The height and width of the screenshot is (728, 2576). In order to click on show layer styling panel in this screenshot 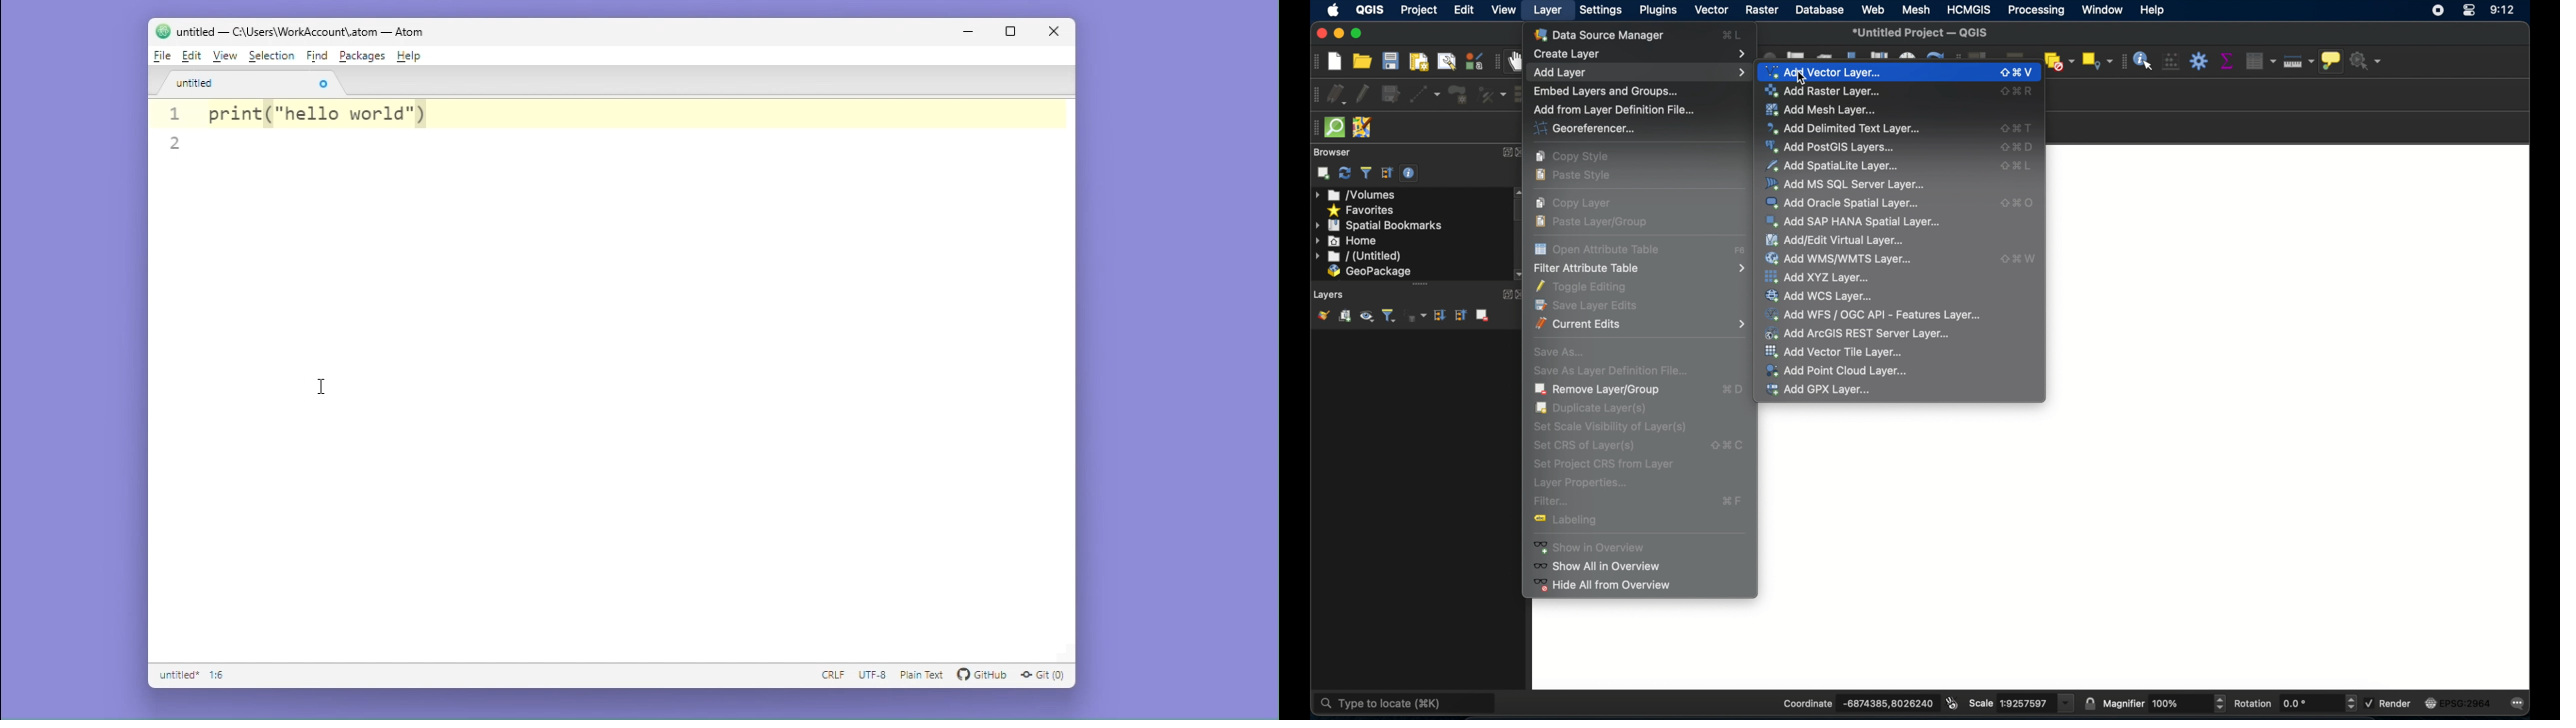, I will do `click(1323, 316)`.